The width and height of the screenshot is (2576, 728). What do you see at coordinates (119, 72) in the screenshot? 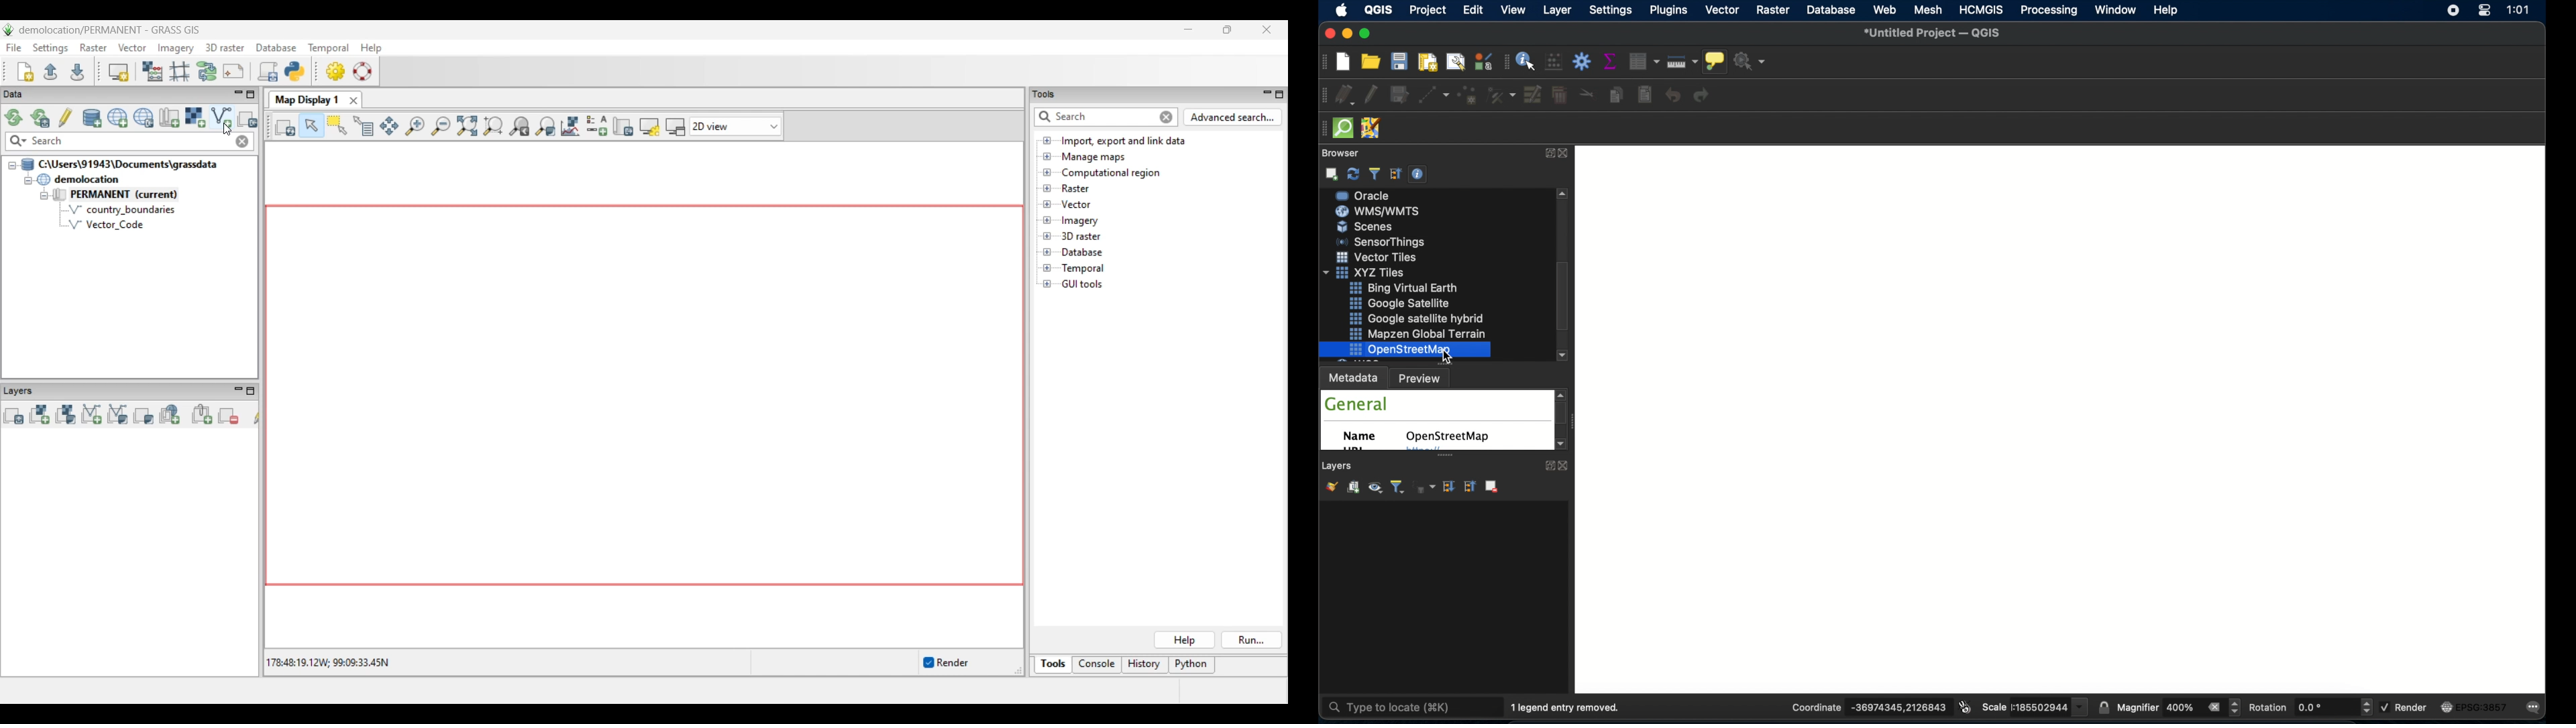
I see `Start new map display` at bounding box center [119, 72].